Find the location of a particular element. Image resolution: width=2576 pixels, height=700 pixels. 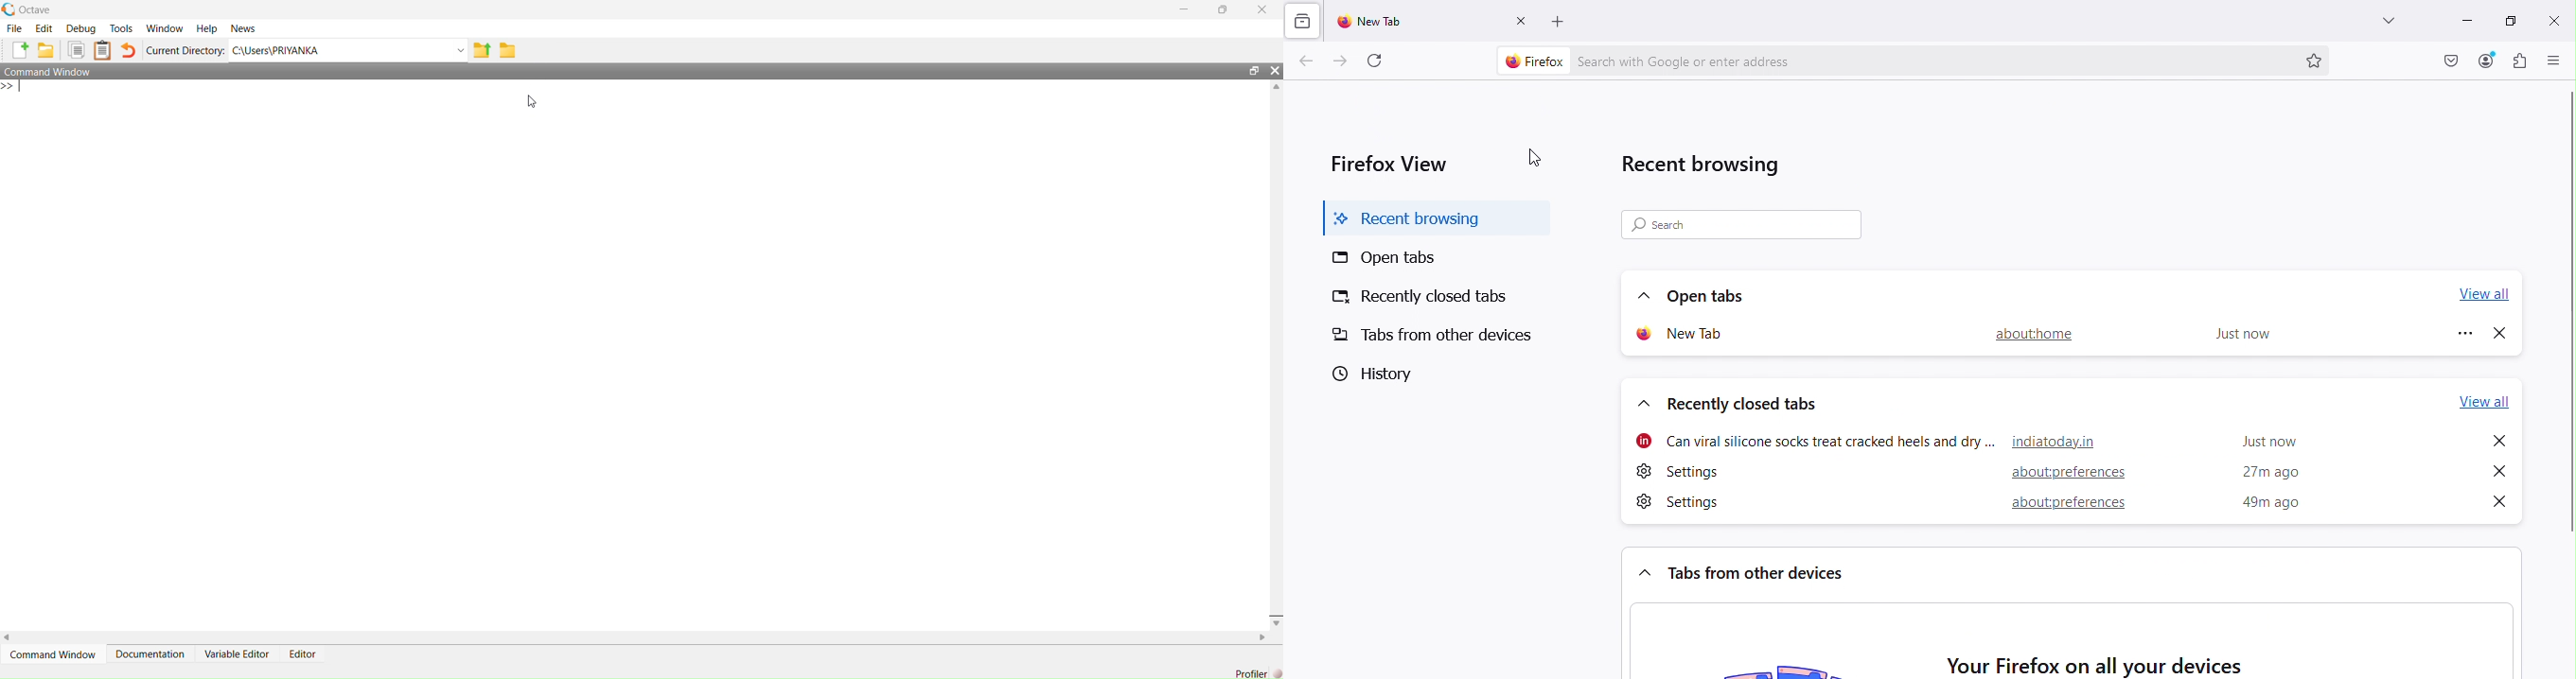

Edit is located at coordinates (45, 30).